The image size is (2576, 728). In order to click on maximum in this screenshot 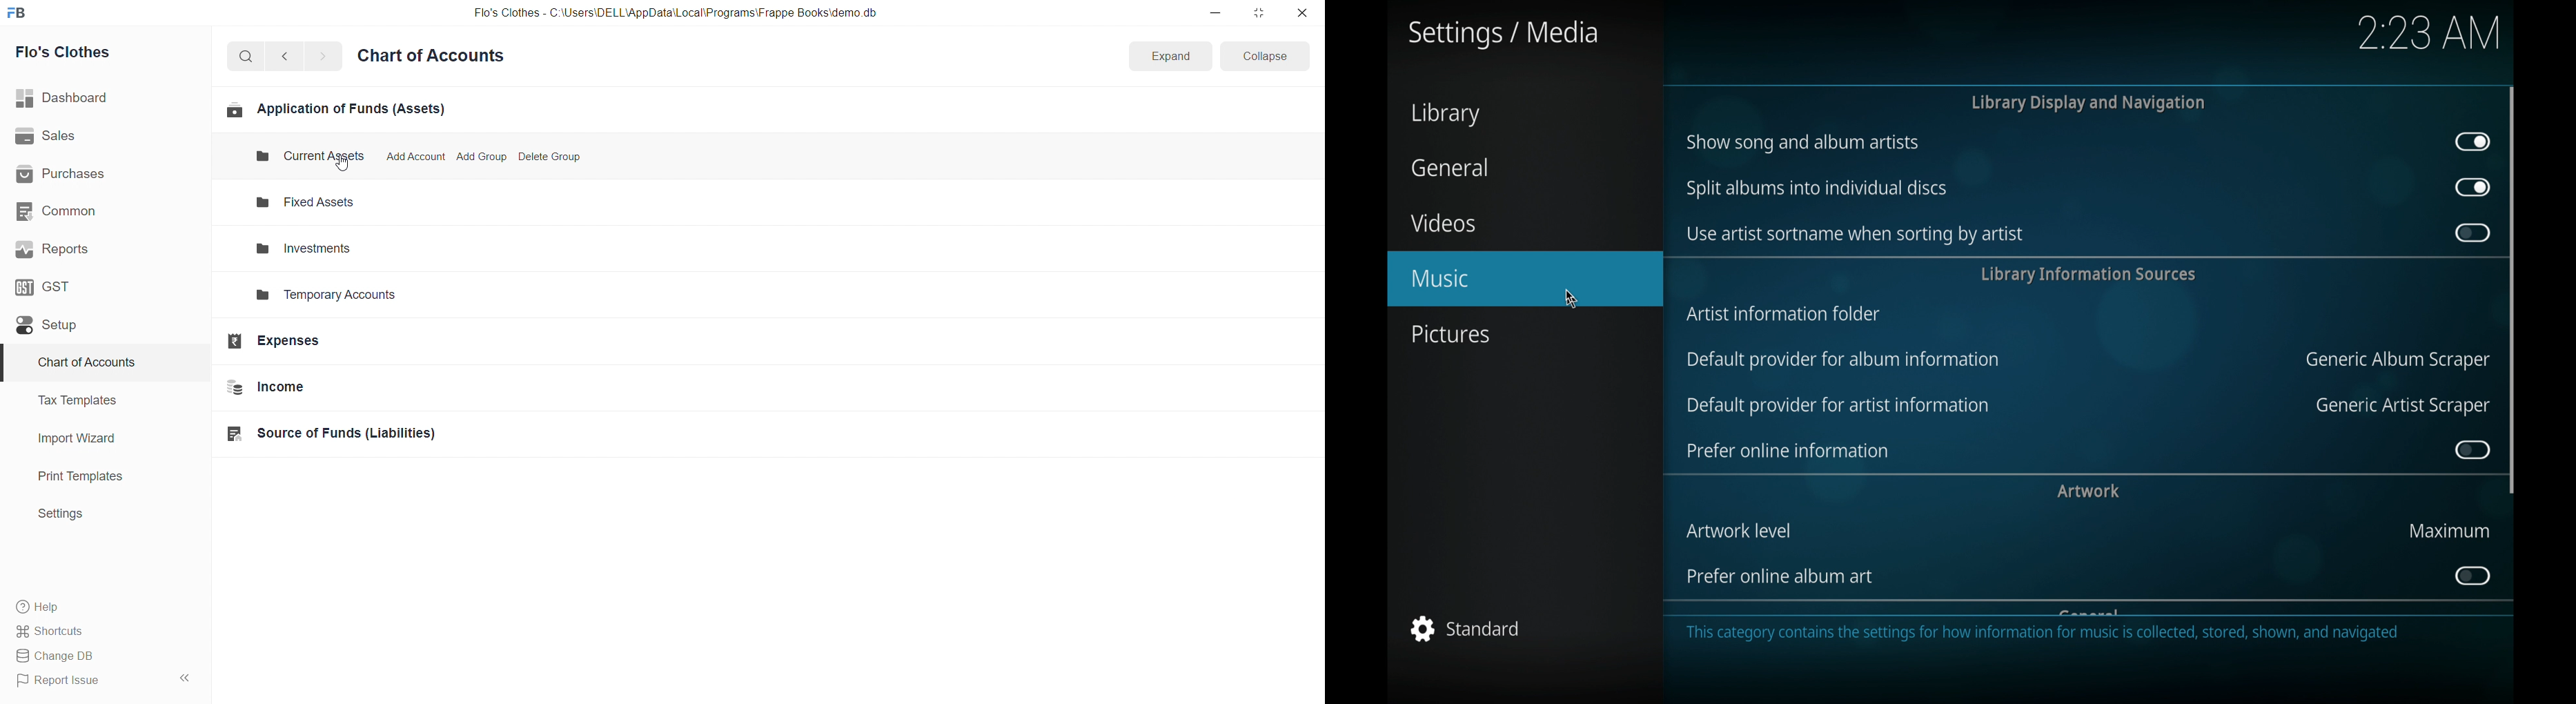, I will do `click(2448, 530)`.